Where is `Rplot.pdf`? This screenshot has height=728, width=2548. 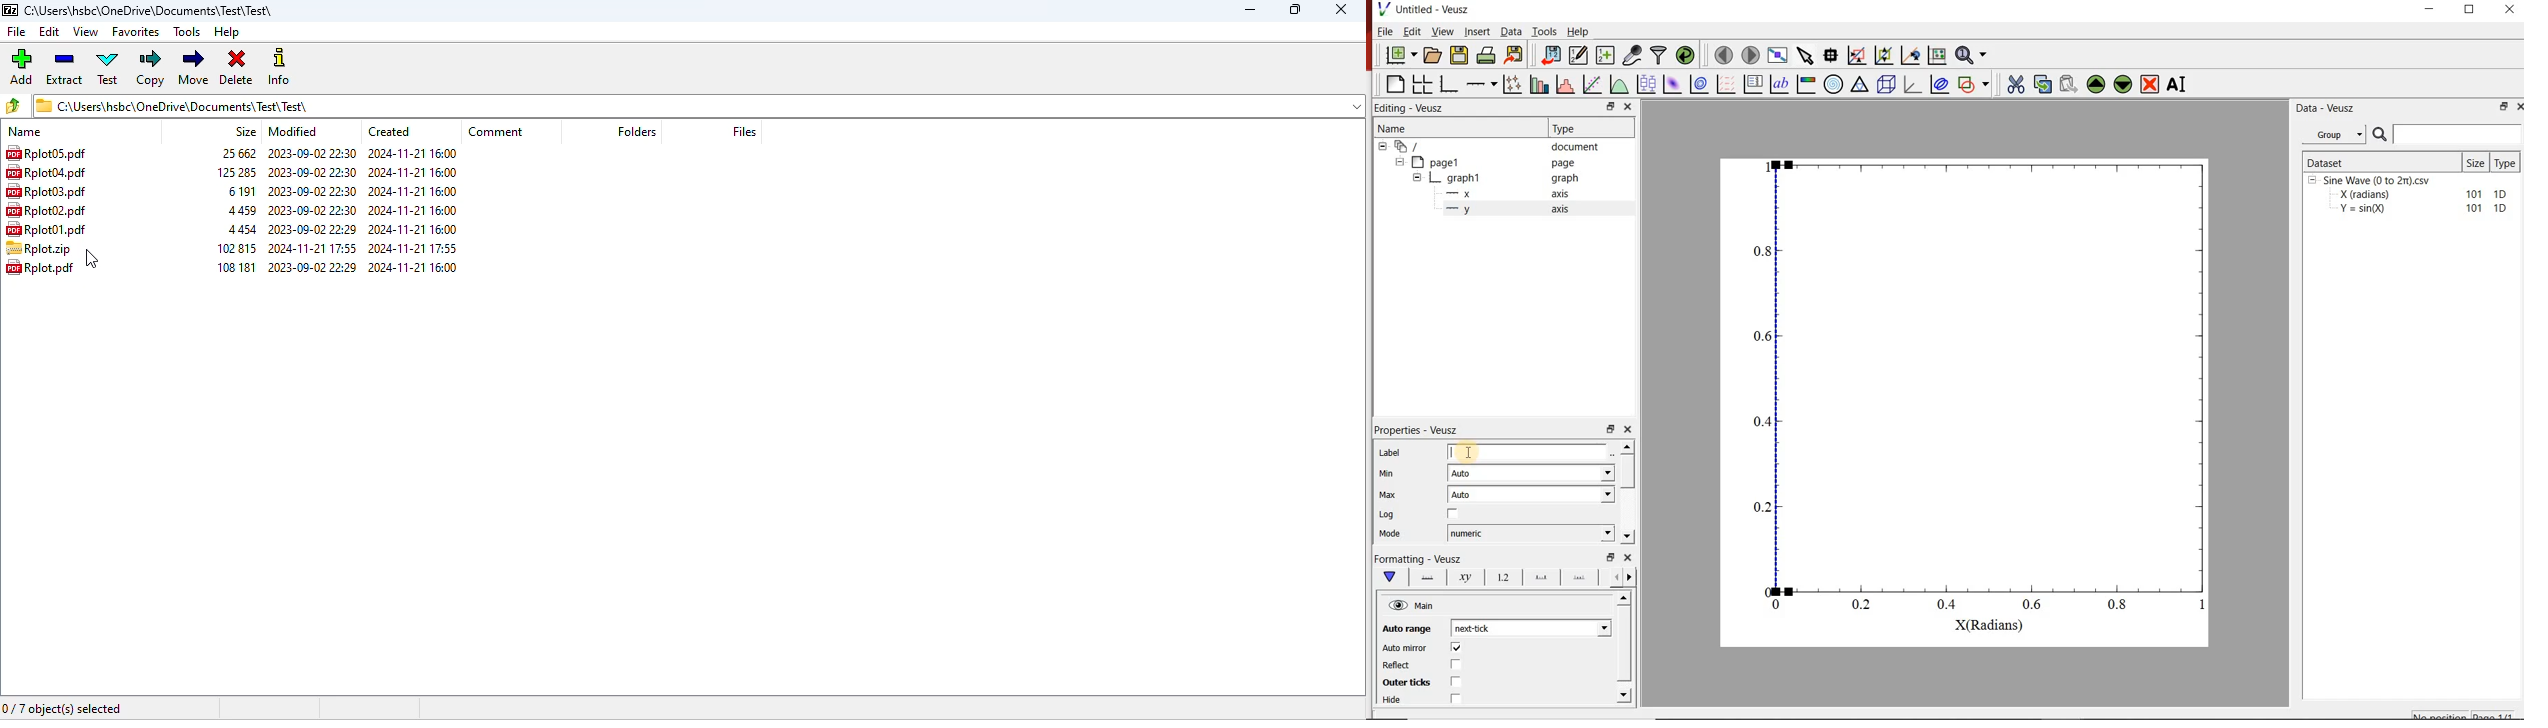
Rplot.pdf is located at coordinates (43, 271).